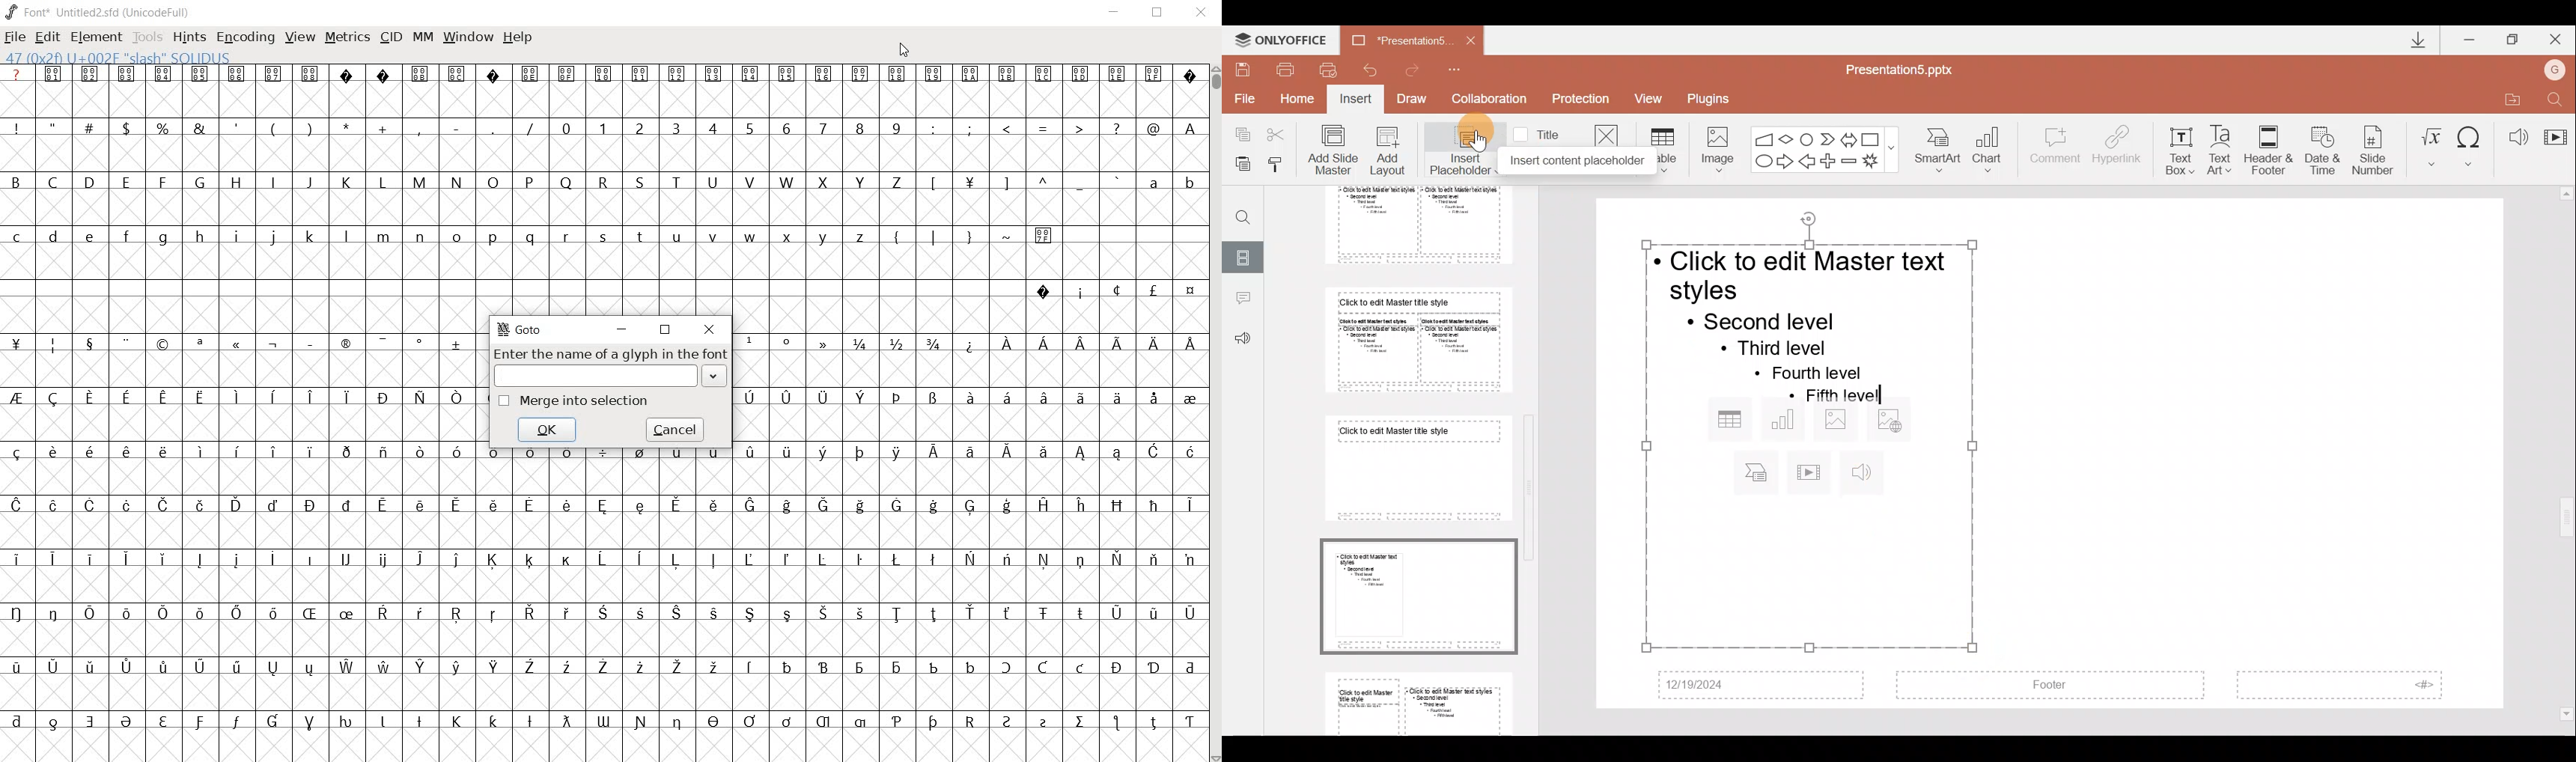  I want to click on Slide 9, so click(1421, 701).